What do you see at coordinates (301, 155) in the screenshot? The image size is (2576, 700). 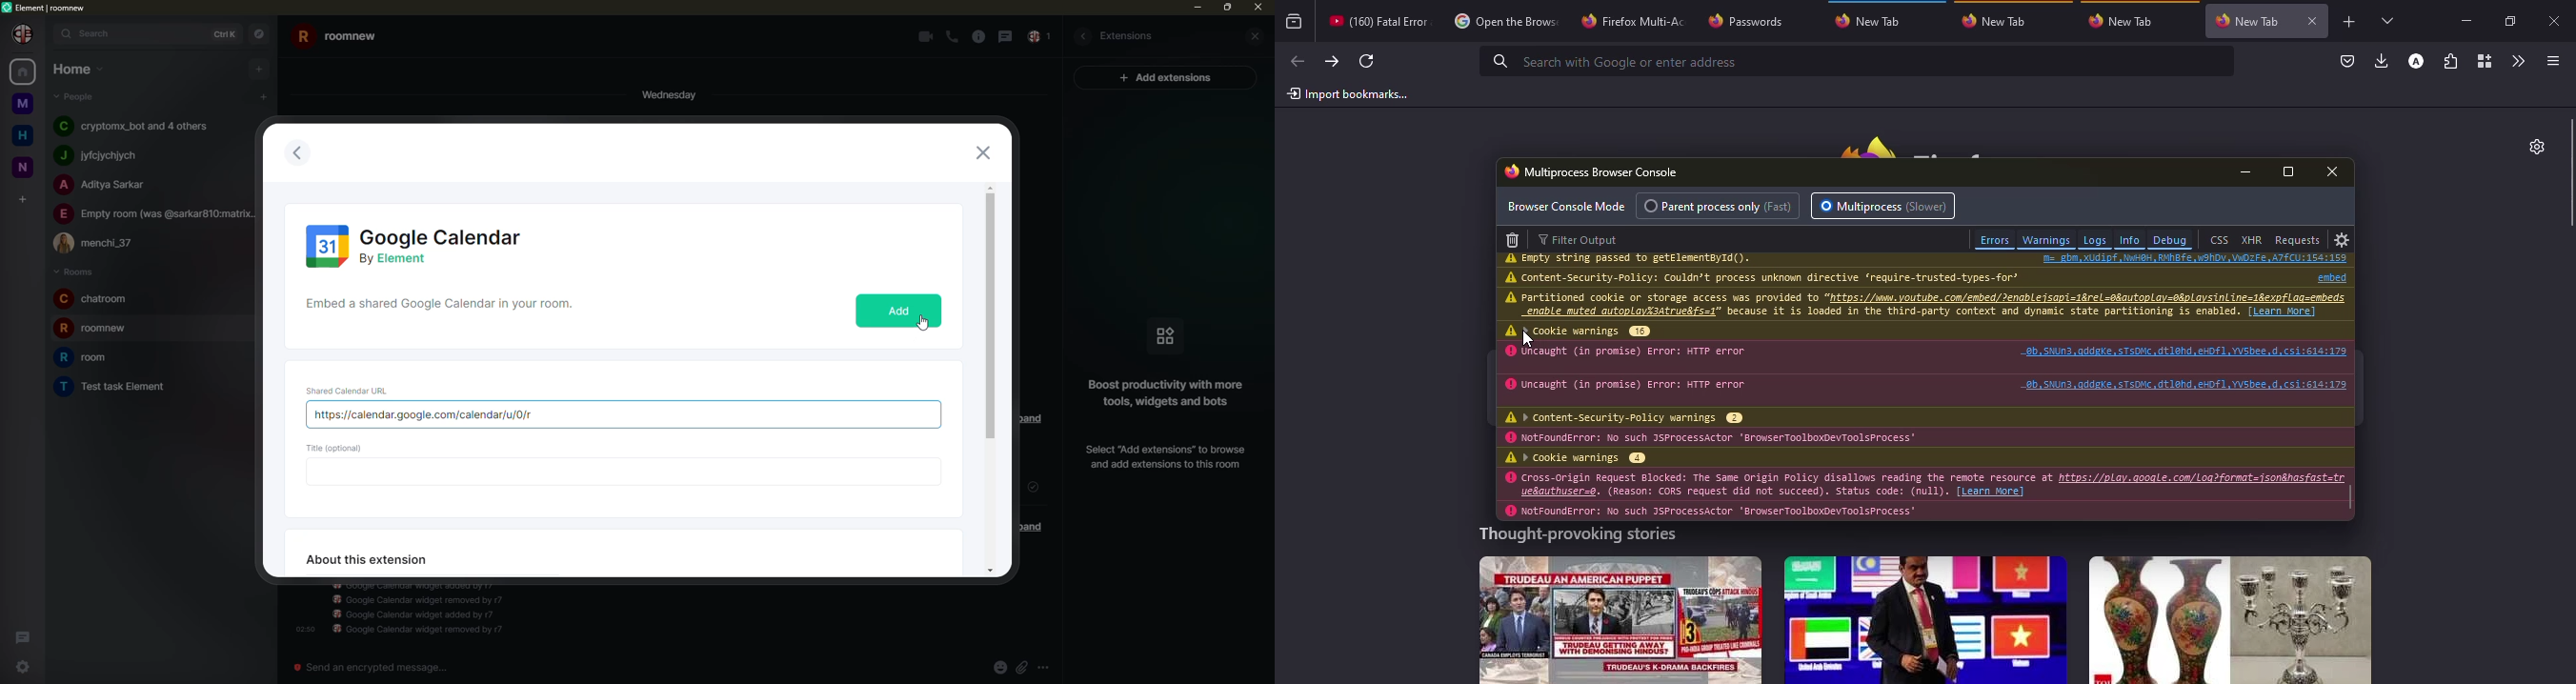 I see `previous` at bounding box center [301, 155].